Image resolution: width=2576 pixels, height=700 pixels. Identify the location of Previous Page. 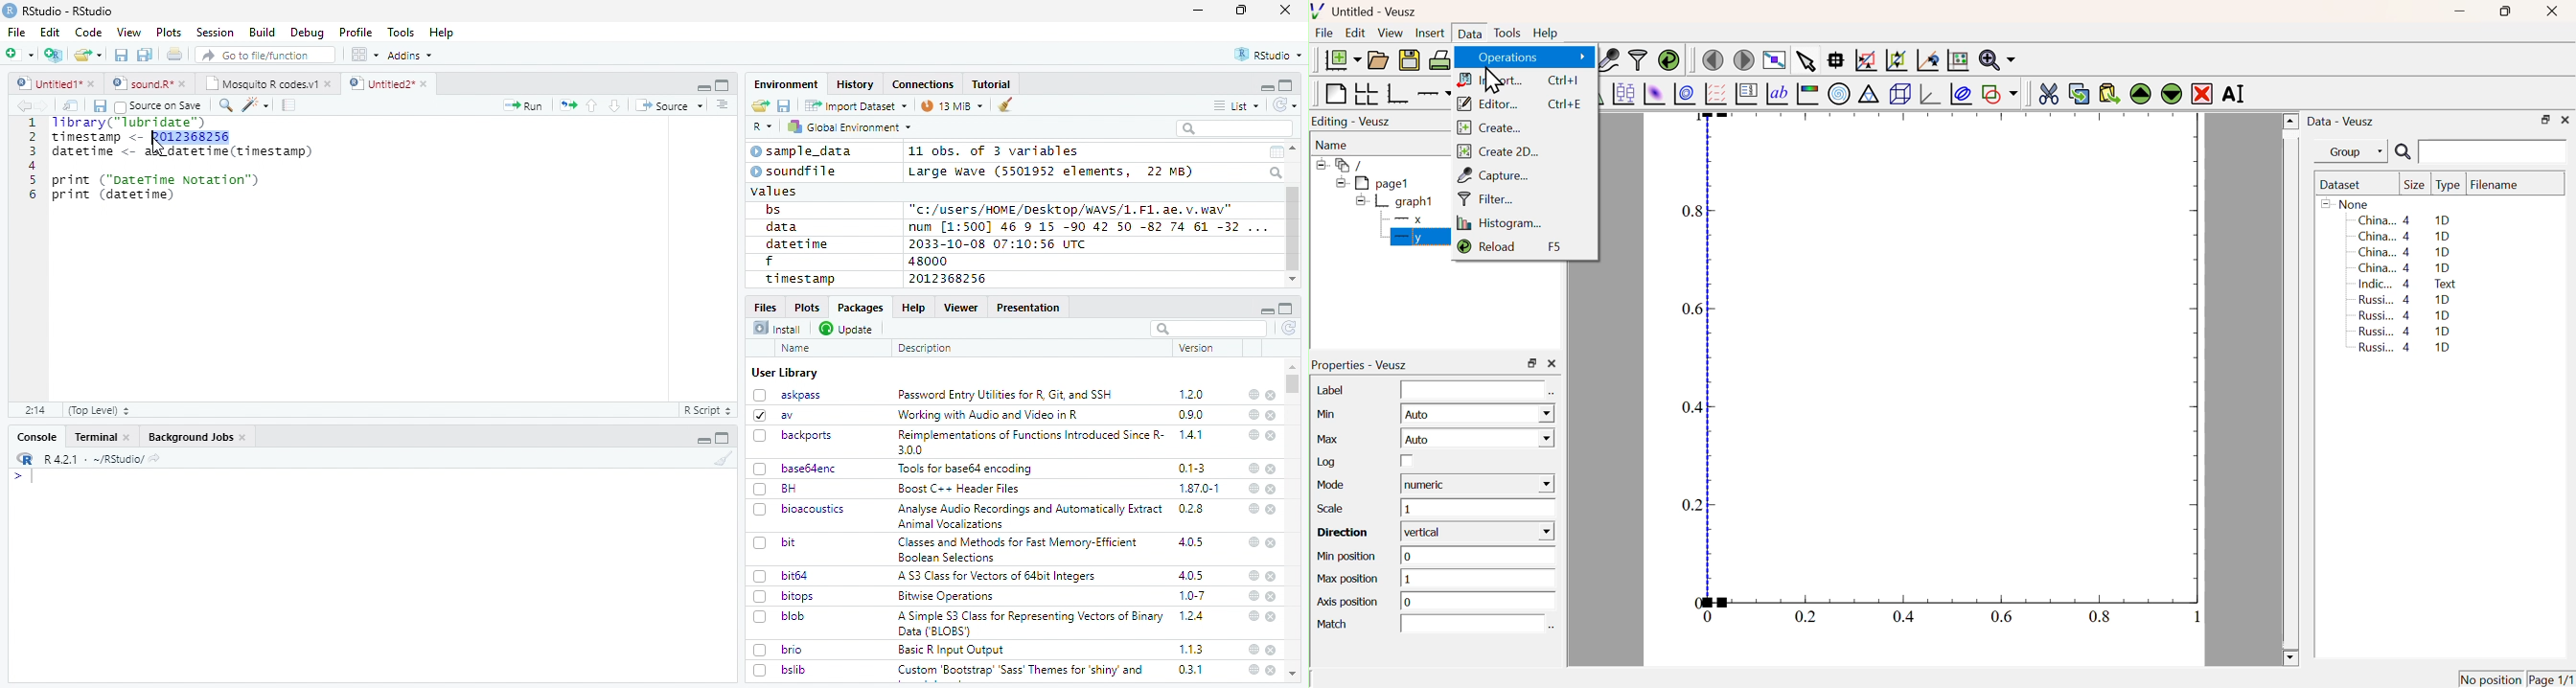
(1714, 61).